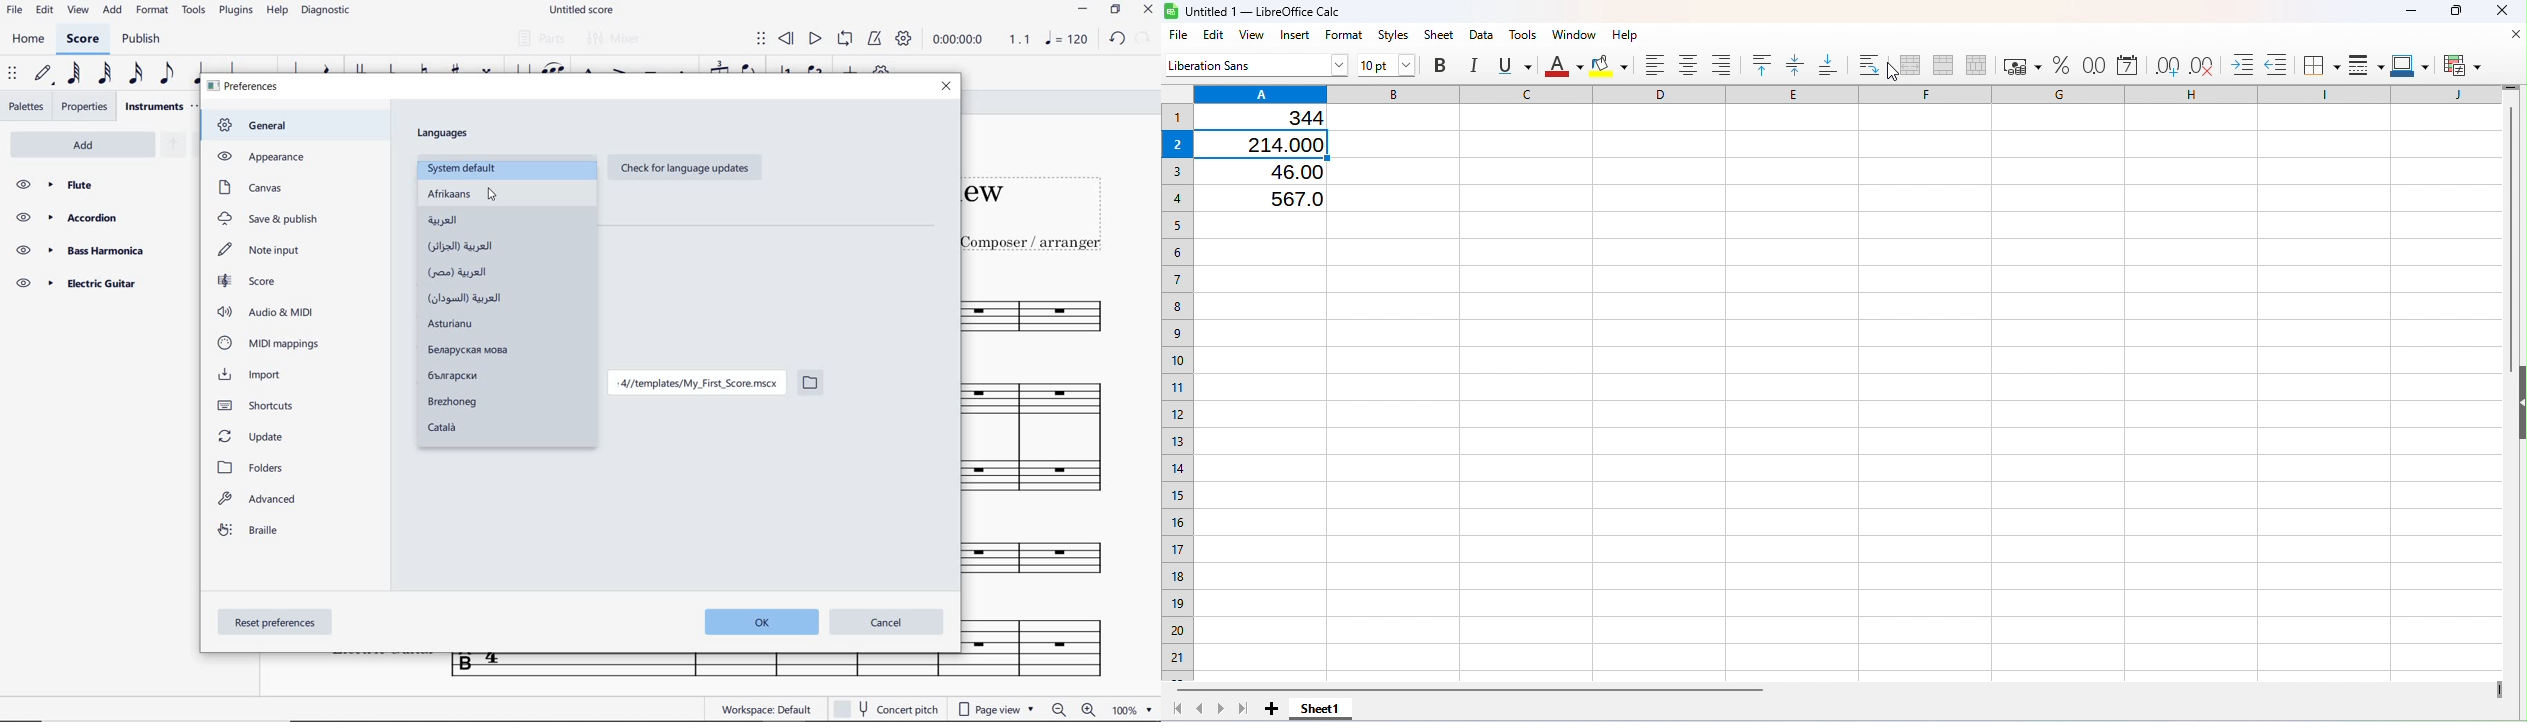 This screenshot has width=2548, height=728. I want to click on Align bottom, so click(1828, 62).